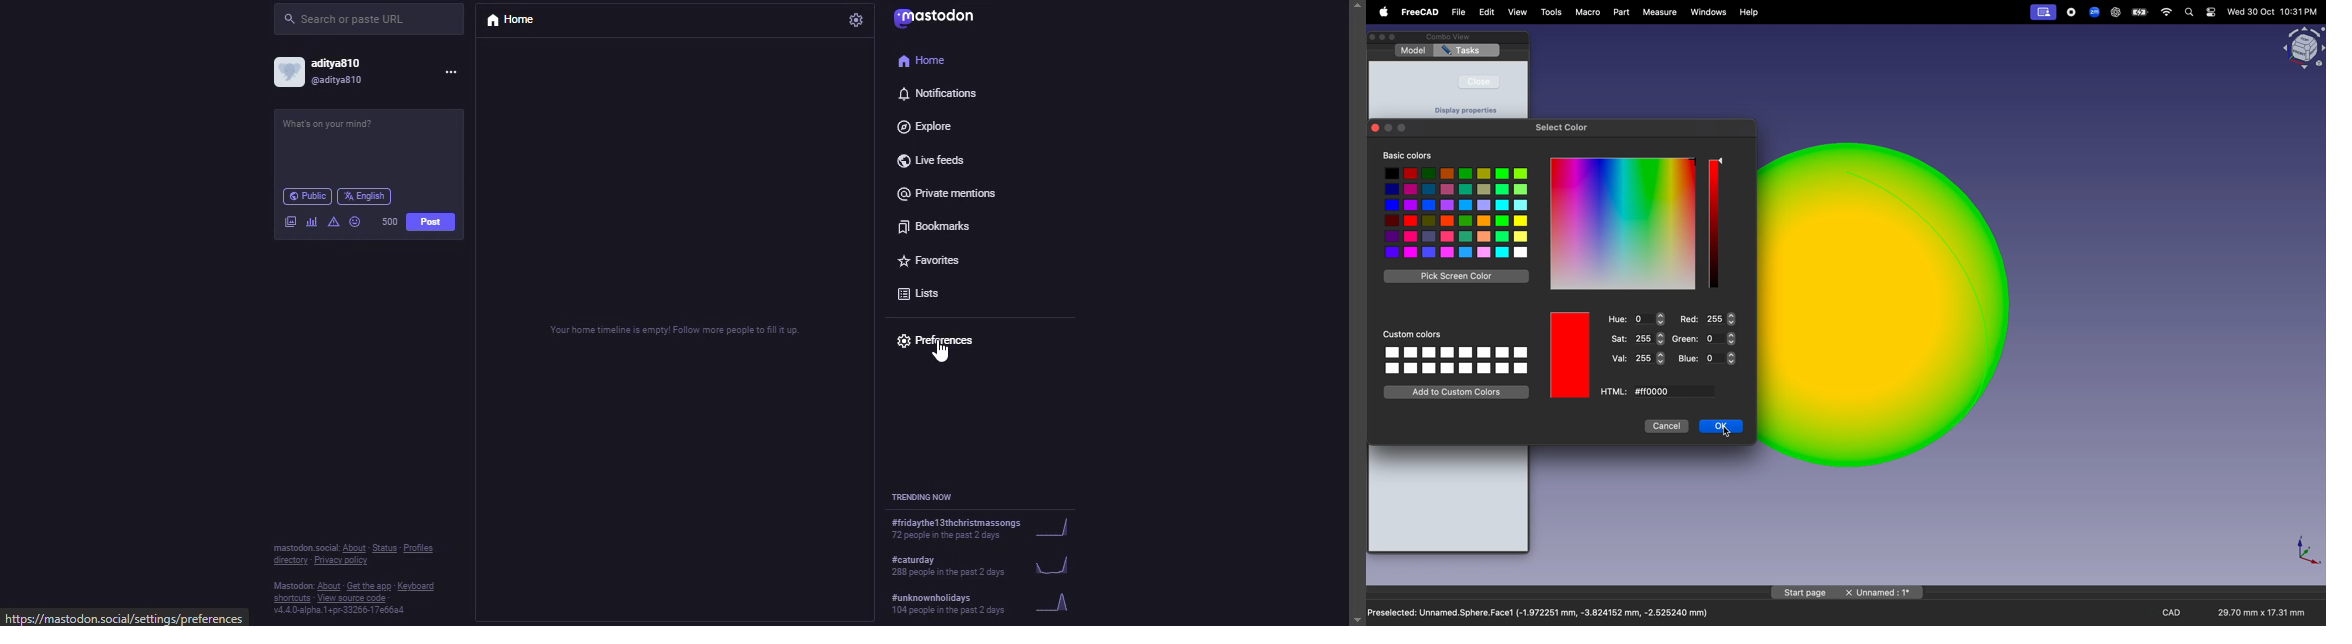 The width and height of the screenshot is (2352, 644). Describe the element at coordinates (1709, 12) in the screenshot. I see `windows` at that location.